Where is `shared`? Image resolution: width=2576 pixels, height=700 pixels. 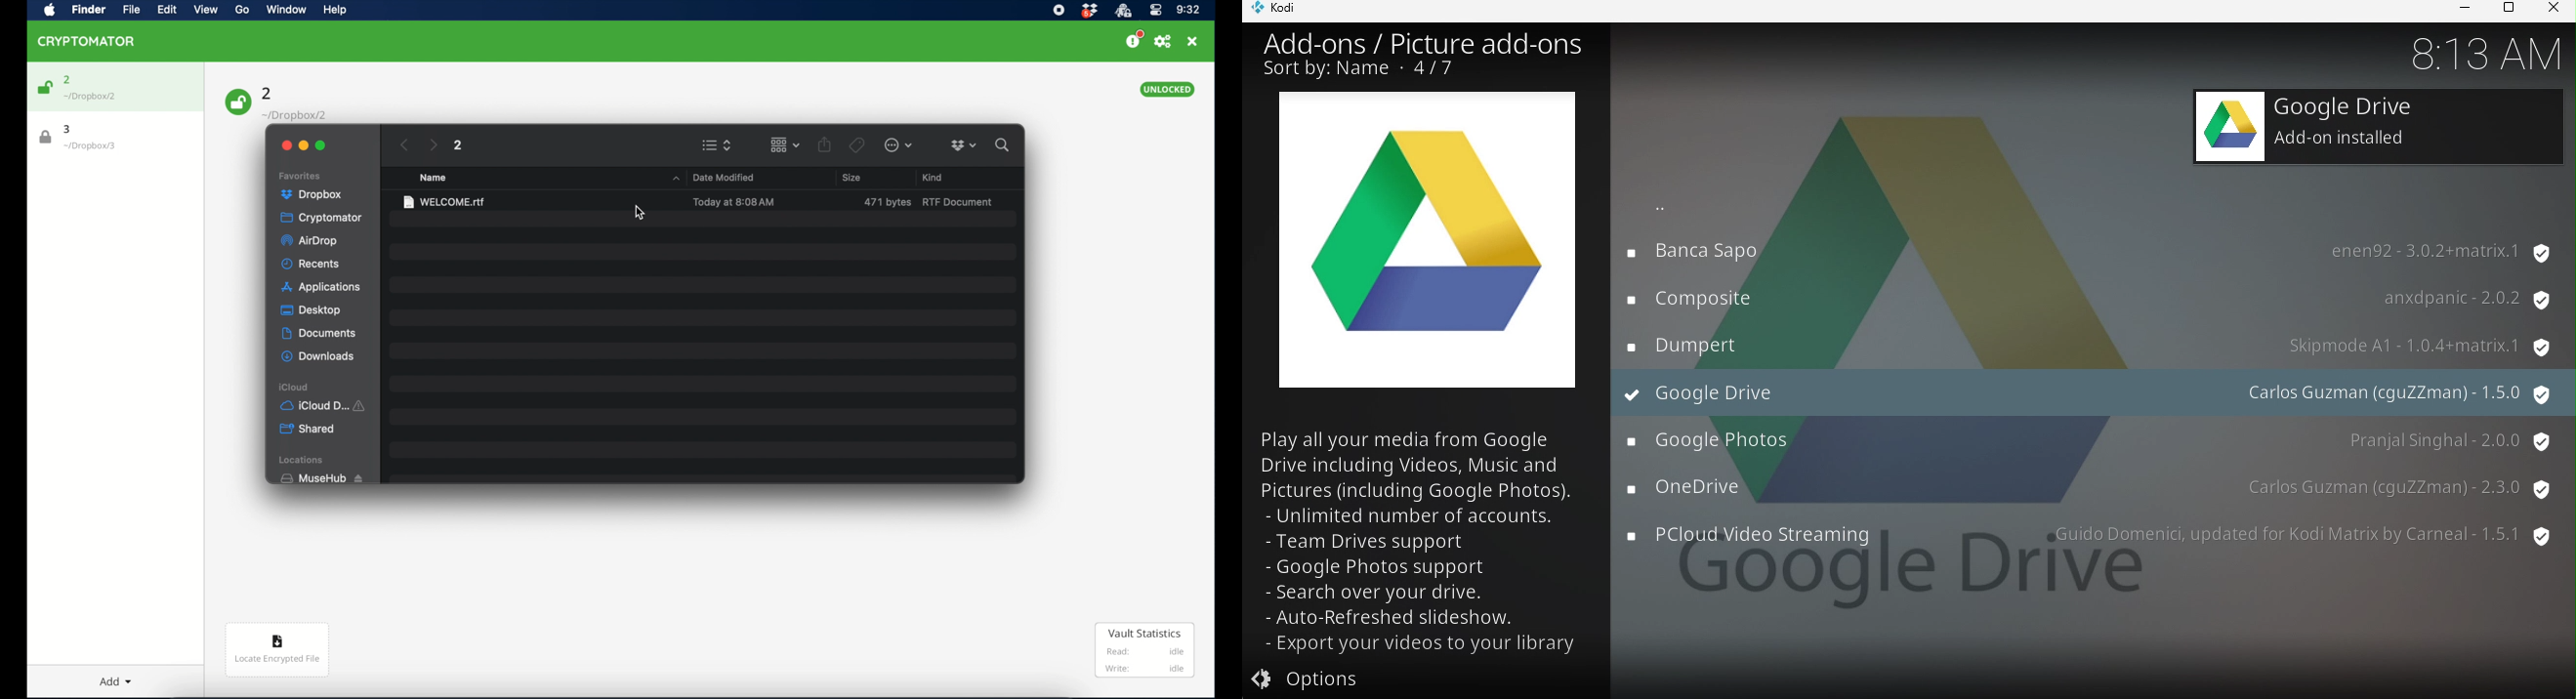
shared is located at coordinates (307, 429).